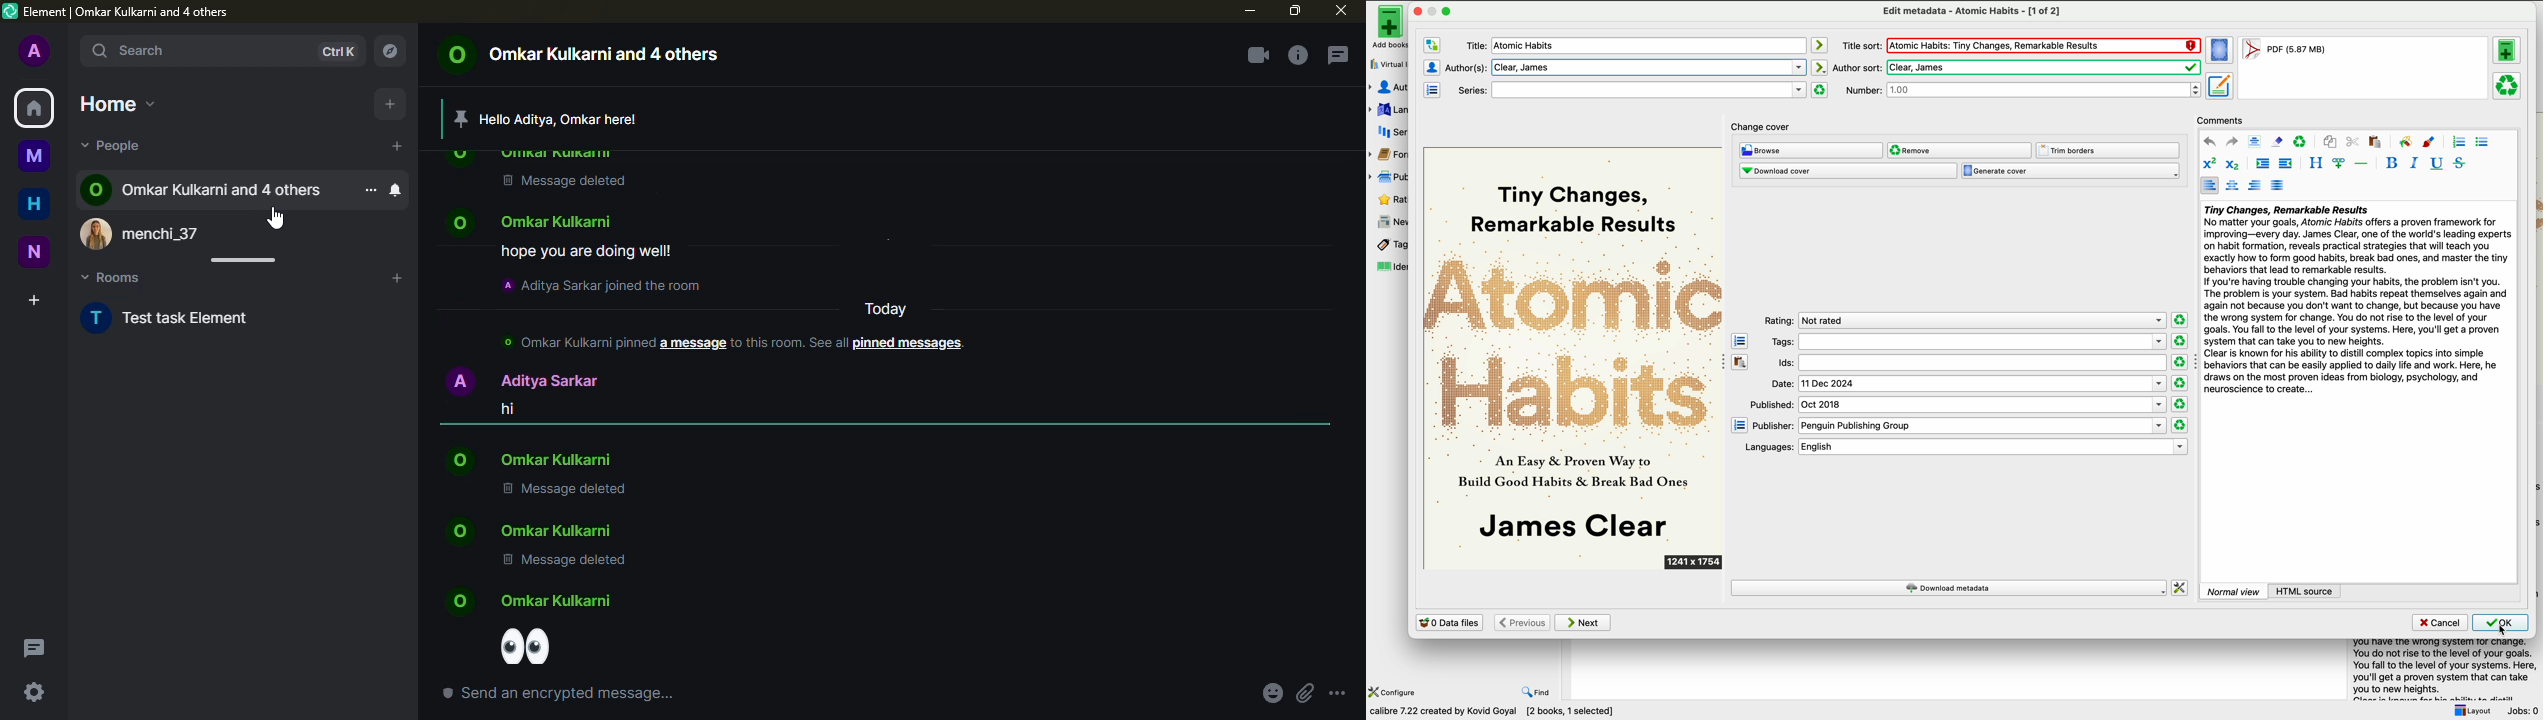 This screenshot has height=728, width=2548. I want to click on hellio aditya, omkar here!, so click(562, 119).